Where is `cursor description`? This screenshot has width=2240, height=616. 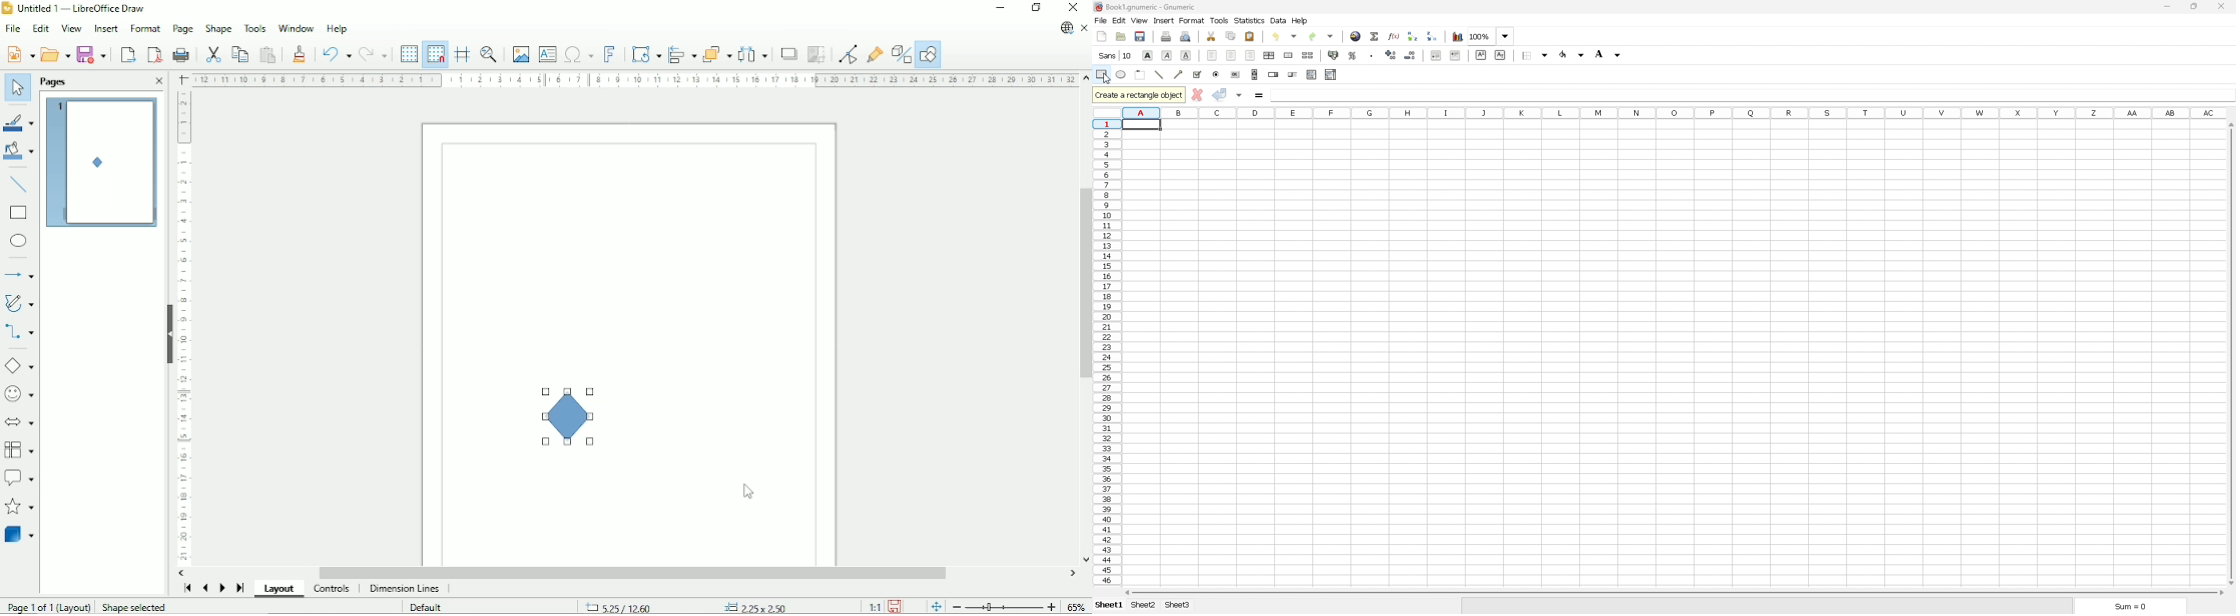 cursor description is located at coordinates (1138, 95).